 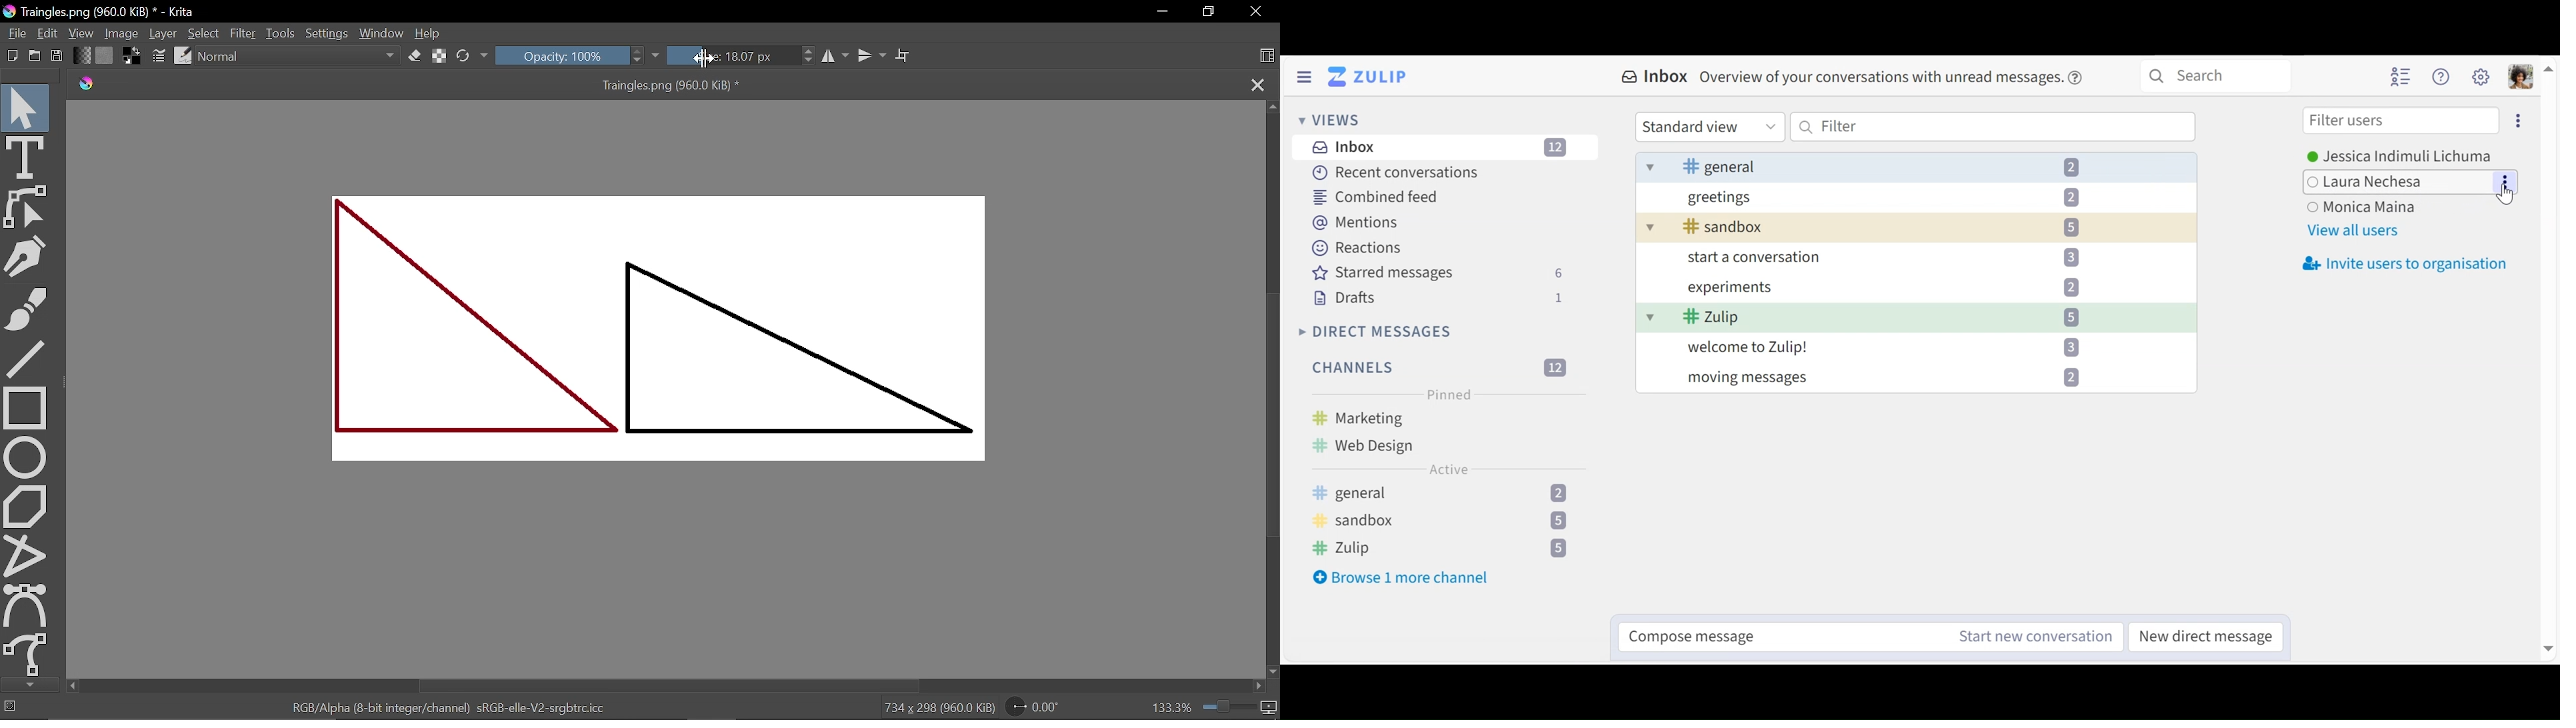 I want to click on Refresh, so click(x=473, y=55).